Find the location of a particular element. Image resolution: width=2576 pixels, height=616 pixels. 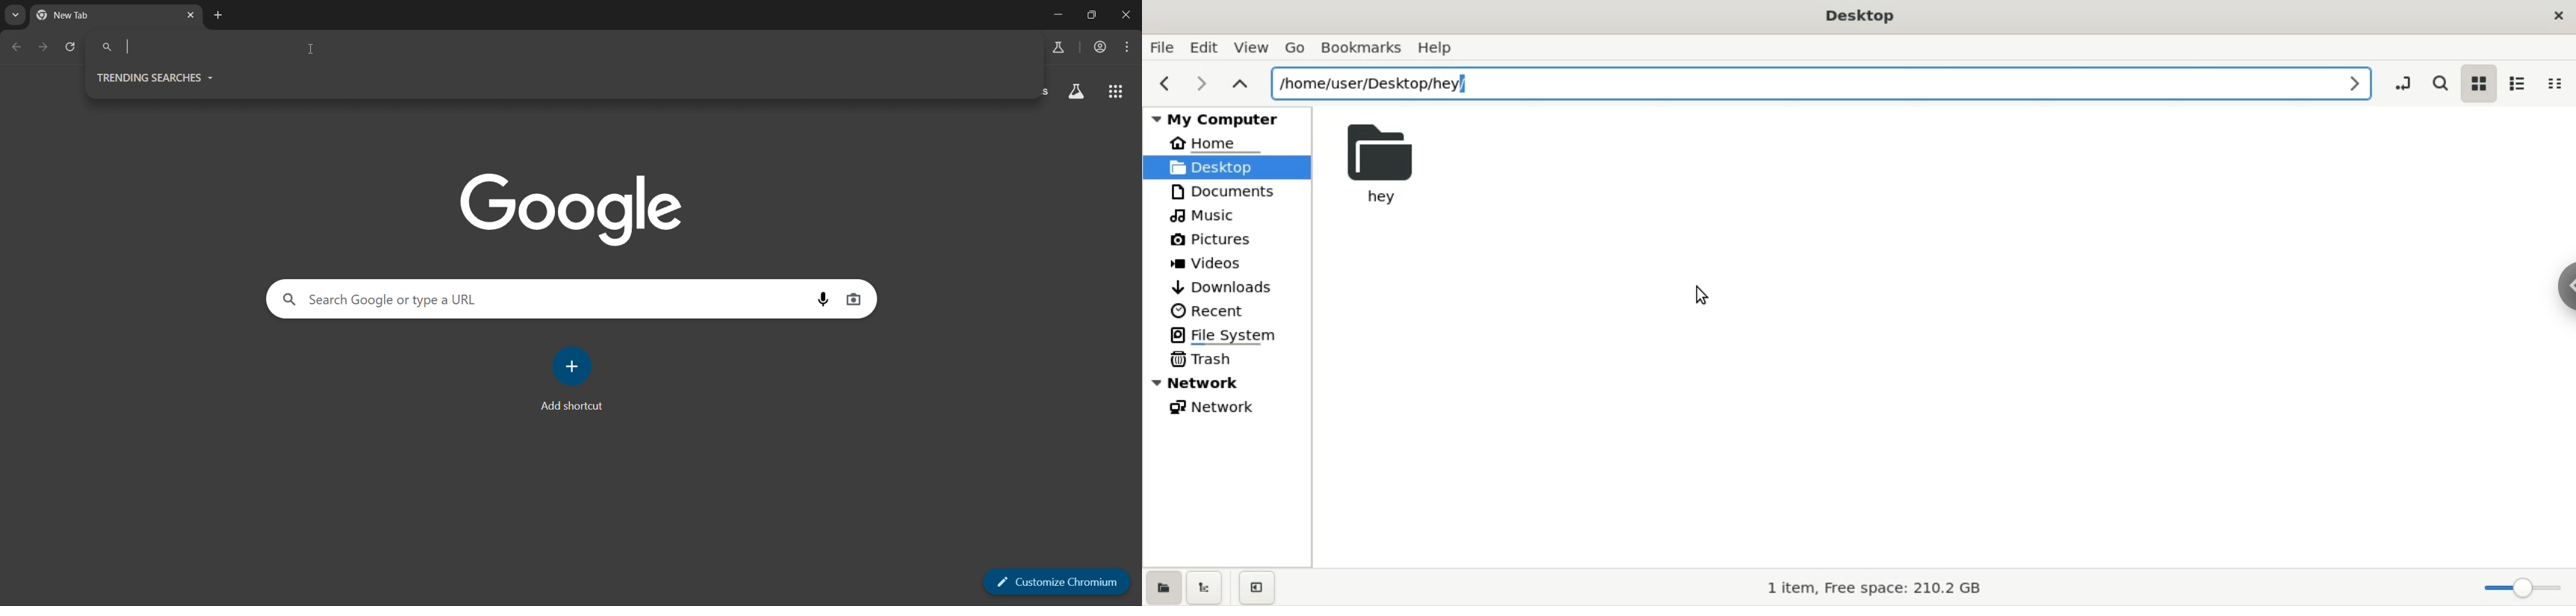

videos is located at coordinates (1211, 263).